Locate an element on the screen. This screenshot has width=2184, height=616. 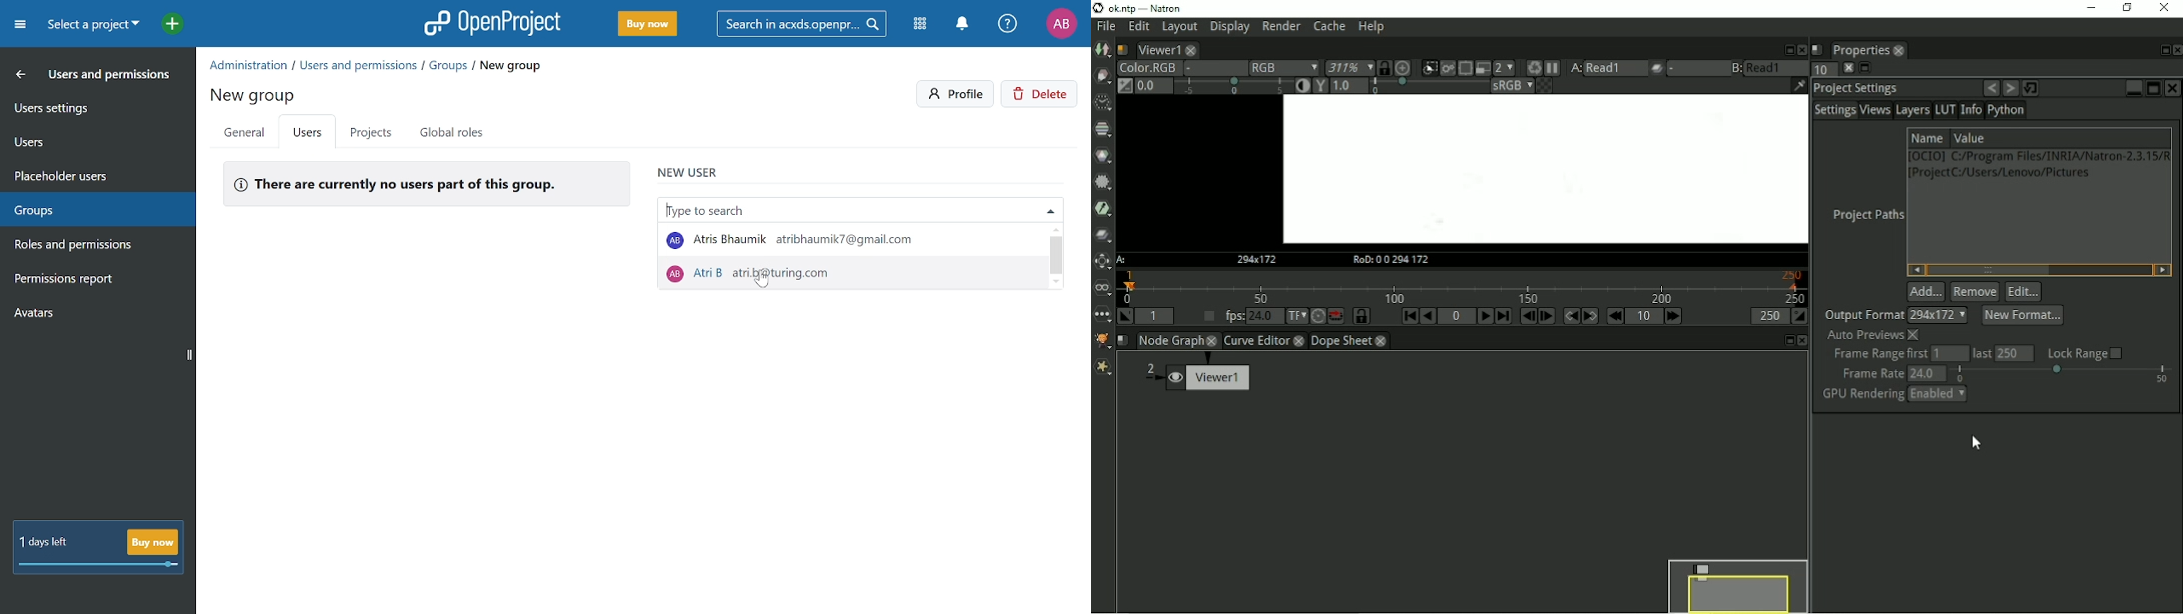
Move up is located at coordinates (1057, 229).